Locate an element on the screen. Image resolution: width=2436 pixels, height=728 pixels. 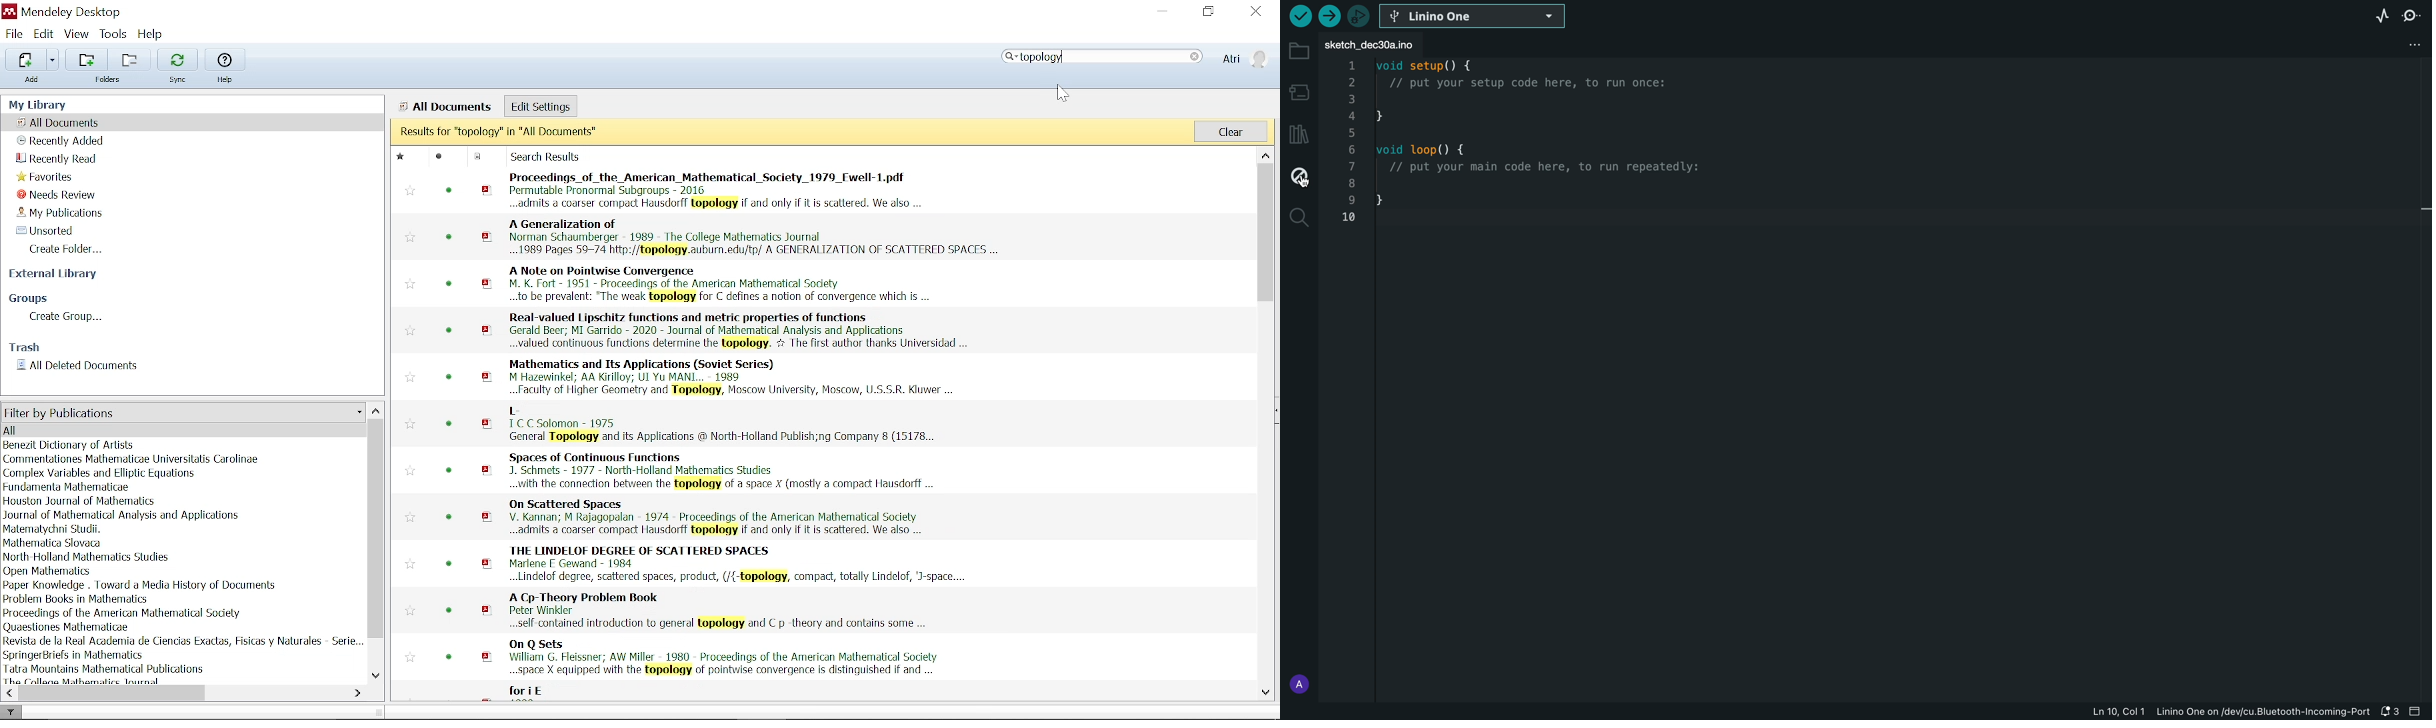
All documents is located at coordinates (445, 107).